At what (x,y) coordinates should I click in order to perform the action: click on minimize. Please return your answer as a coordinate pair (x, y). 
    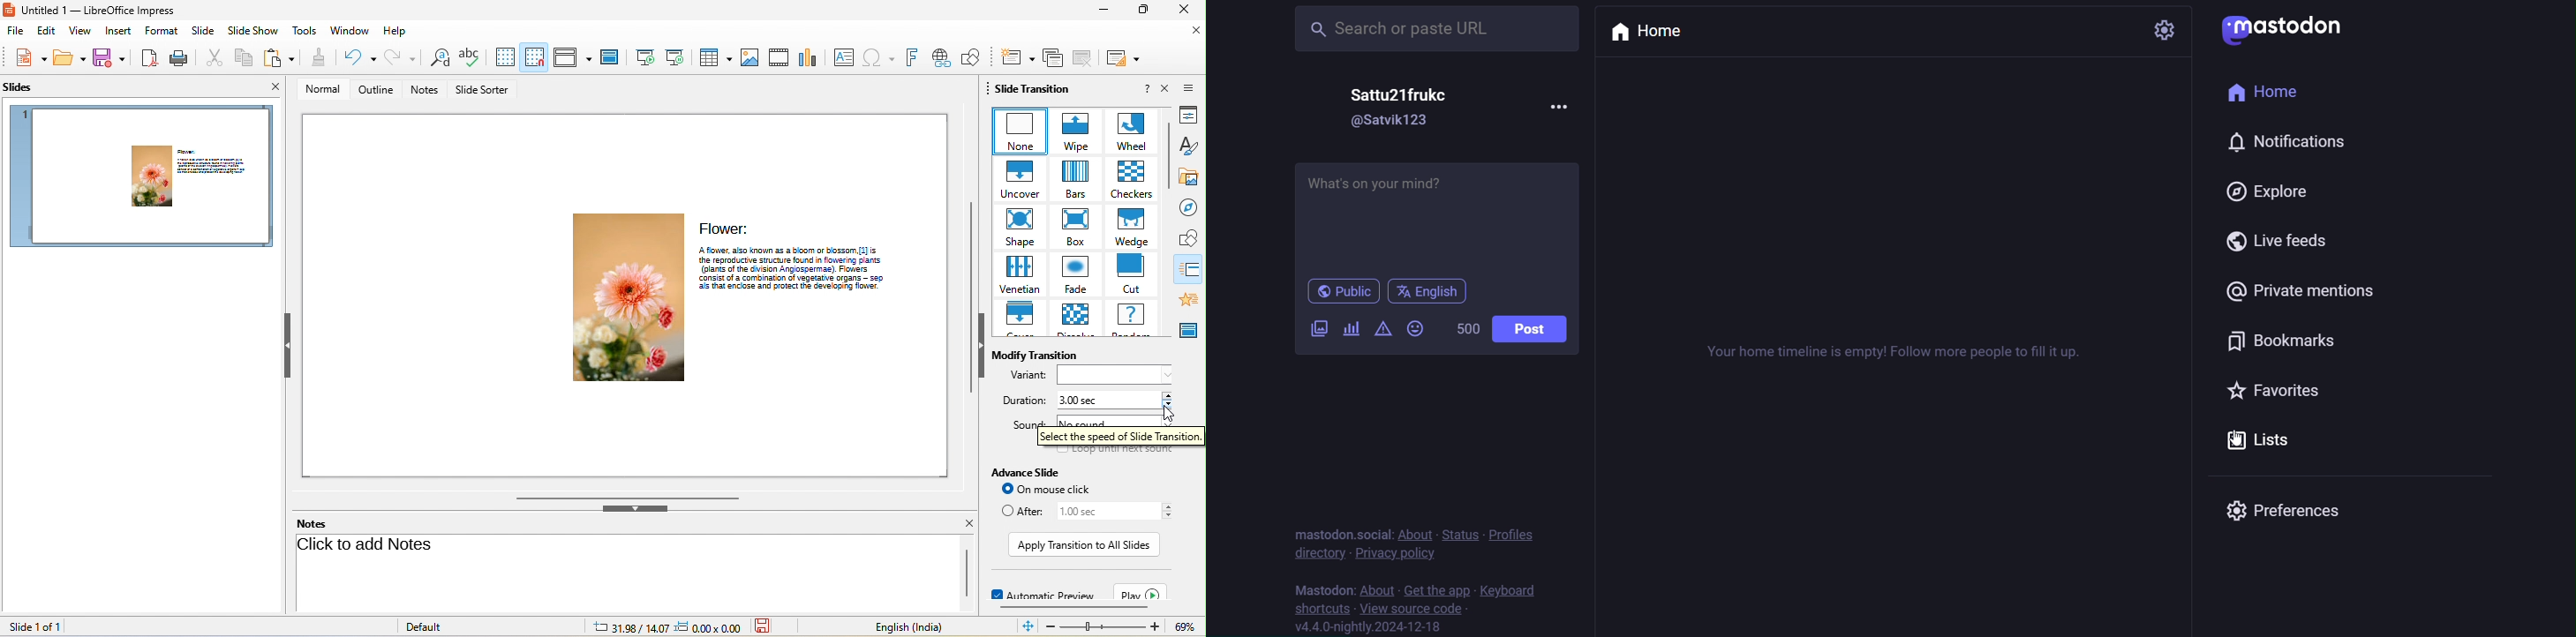
    Looking at the image, I should click on (1101, 11).